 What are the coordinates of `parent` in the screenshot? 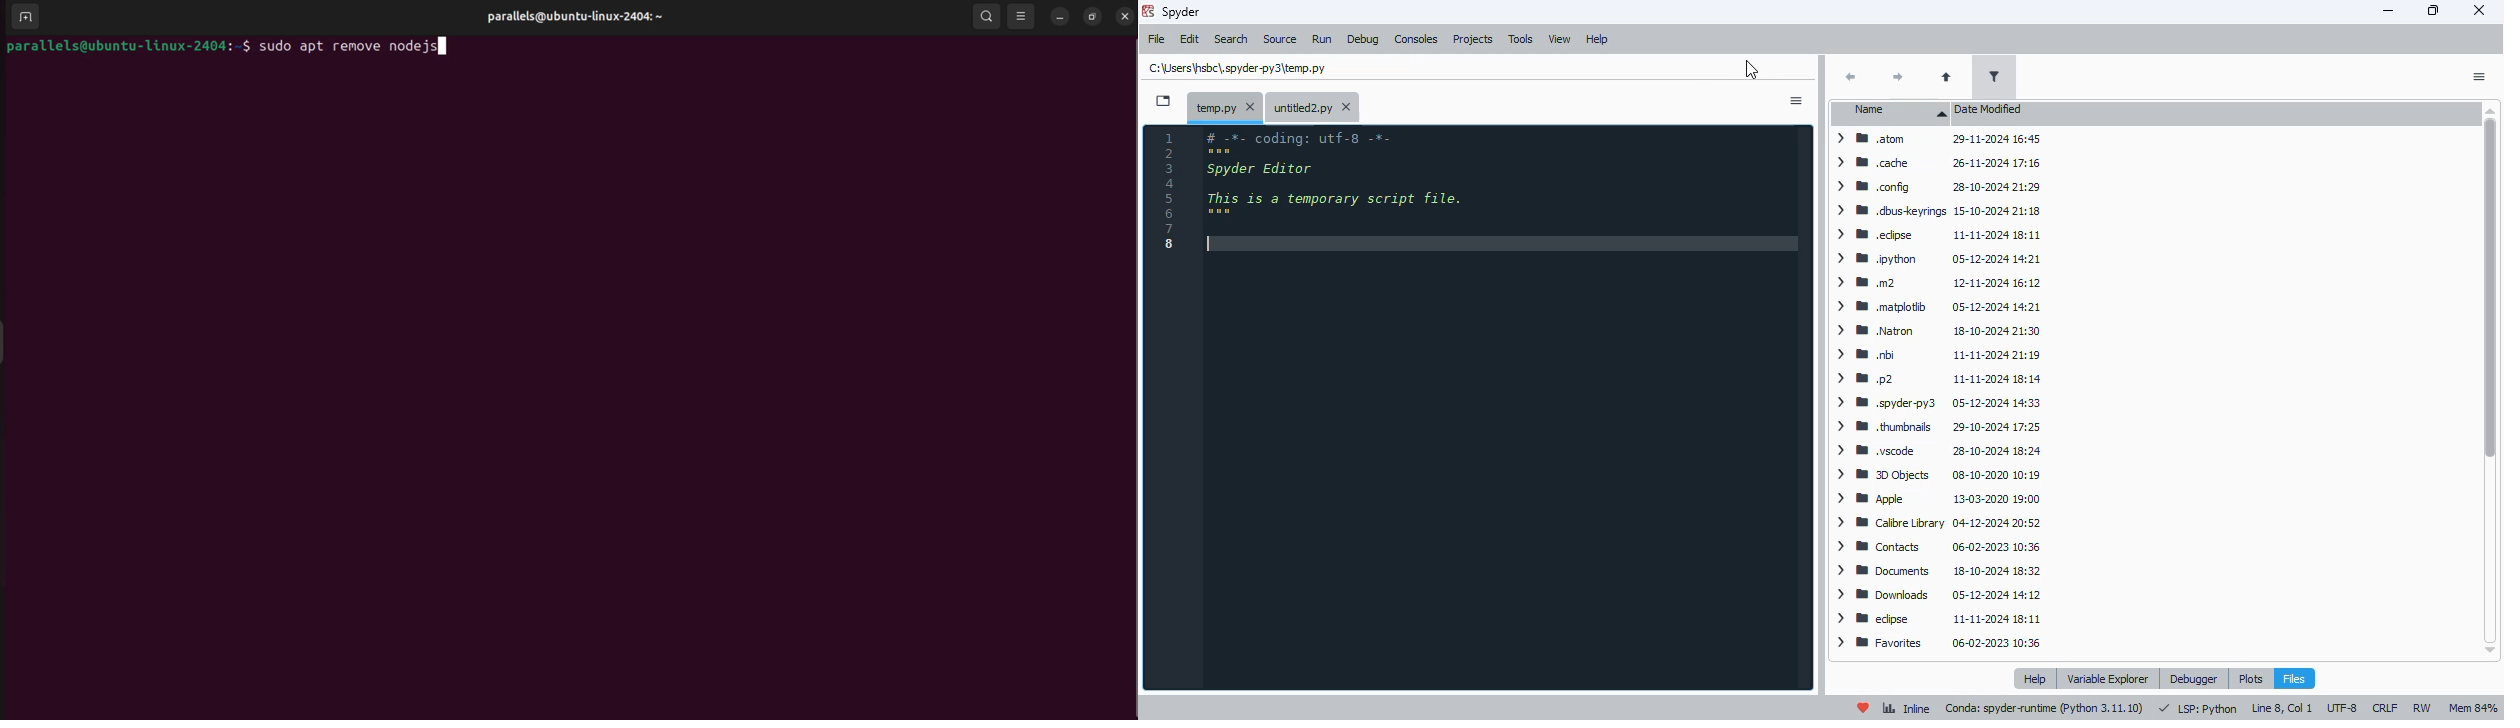 It's located at (1946, 77).